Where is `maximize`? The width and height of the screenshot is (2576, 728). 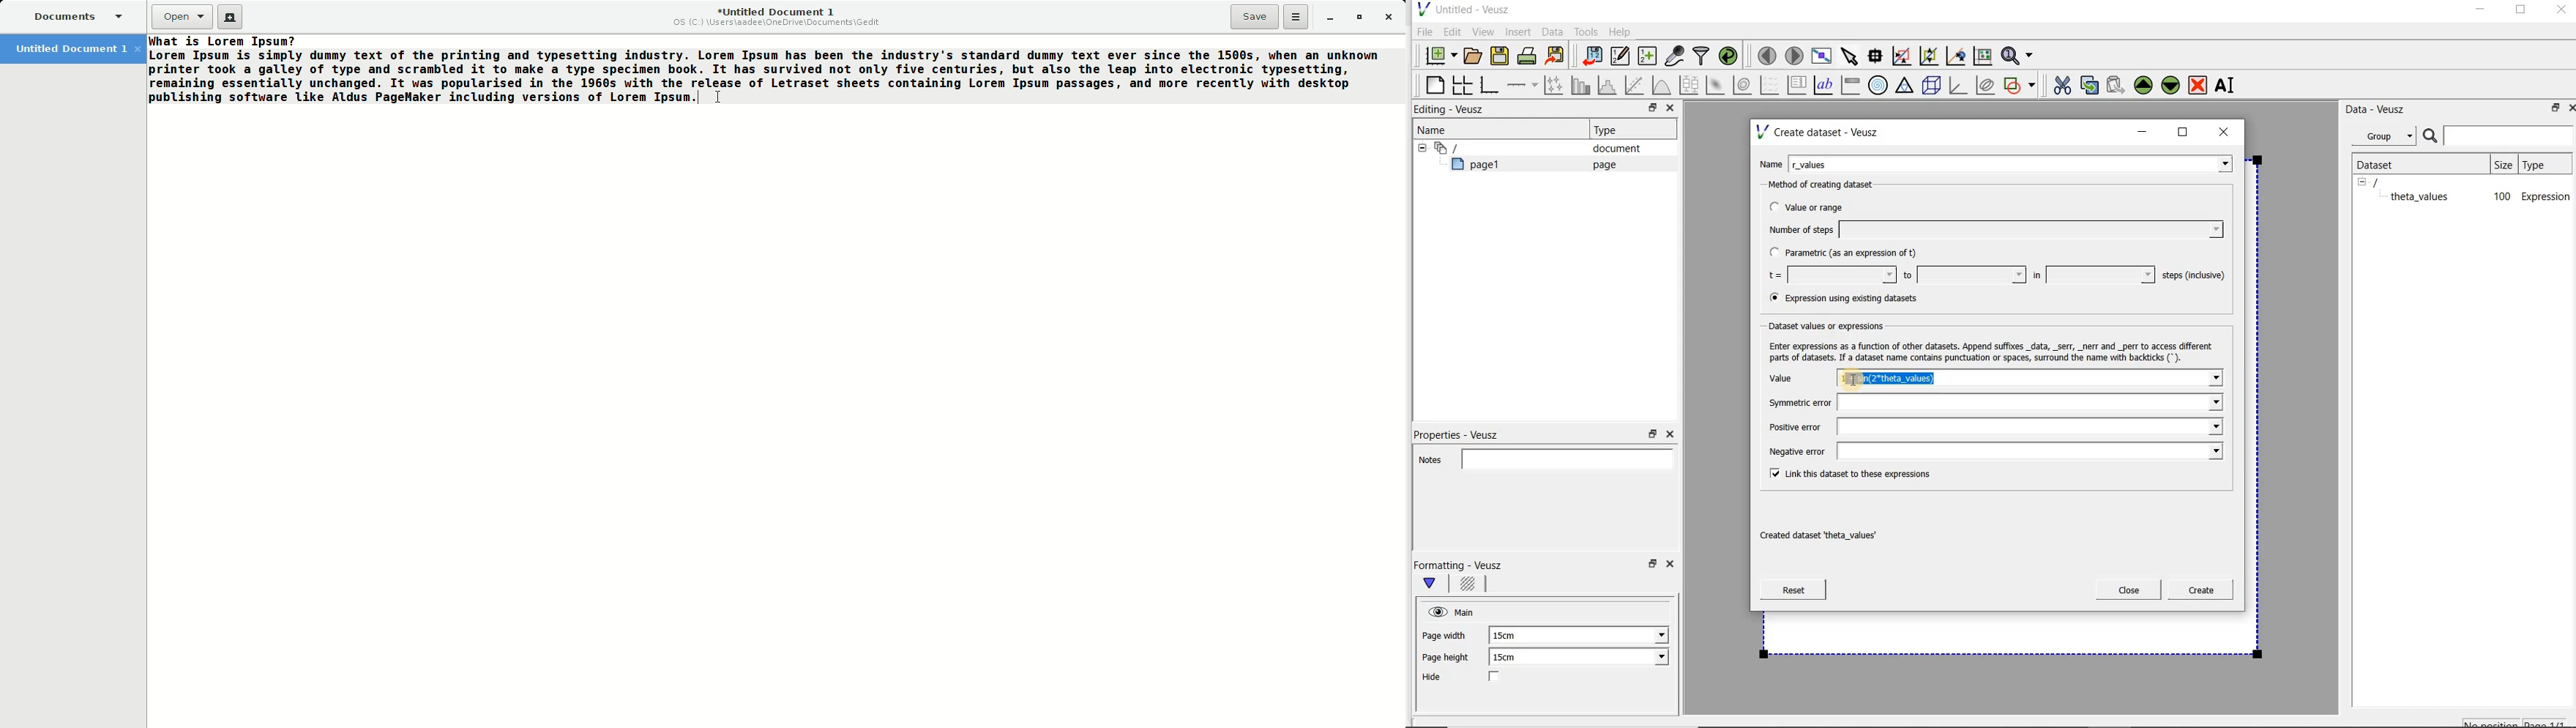
maximize is located at coordinates (2183, 132).